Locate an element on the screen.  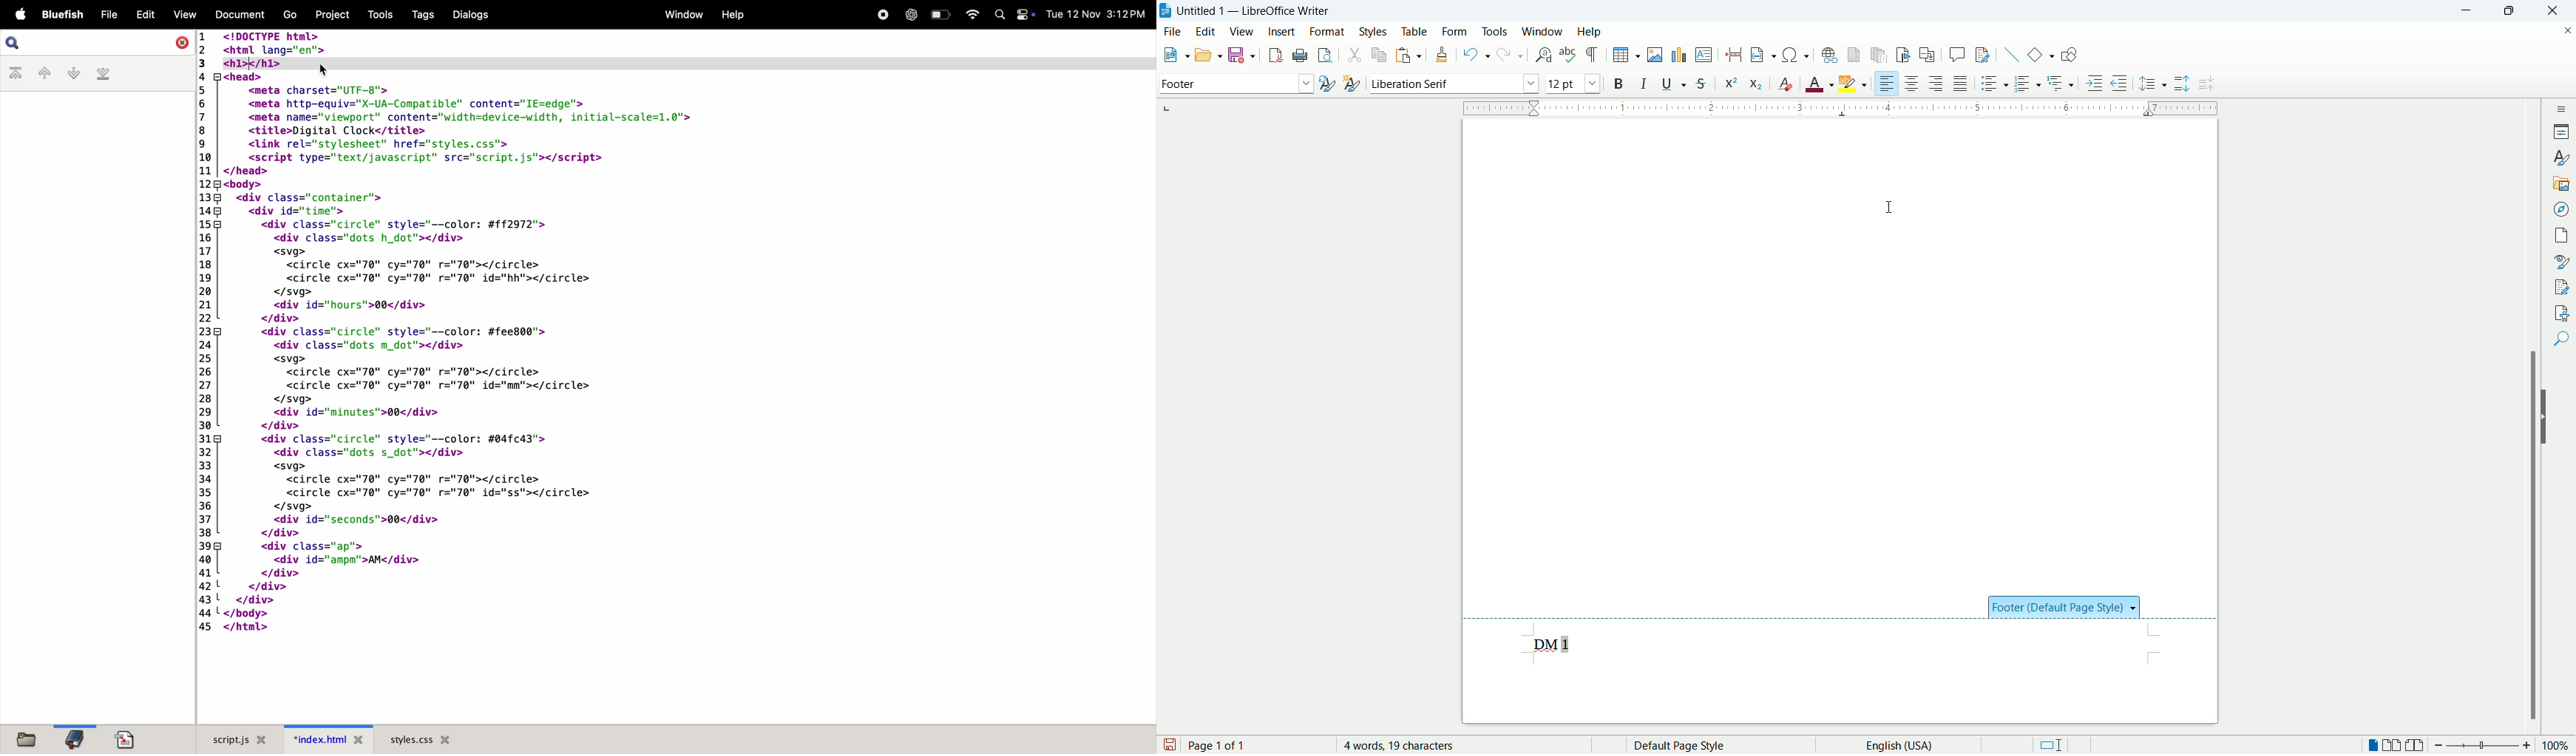
paste is located at coordinates (1410, 52).